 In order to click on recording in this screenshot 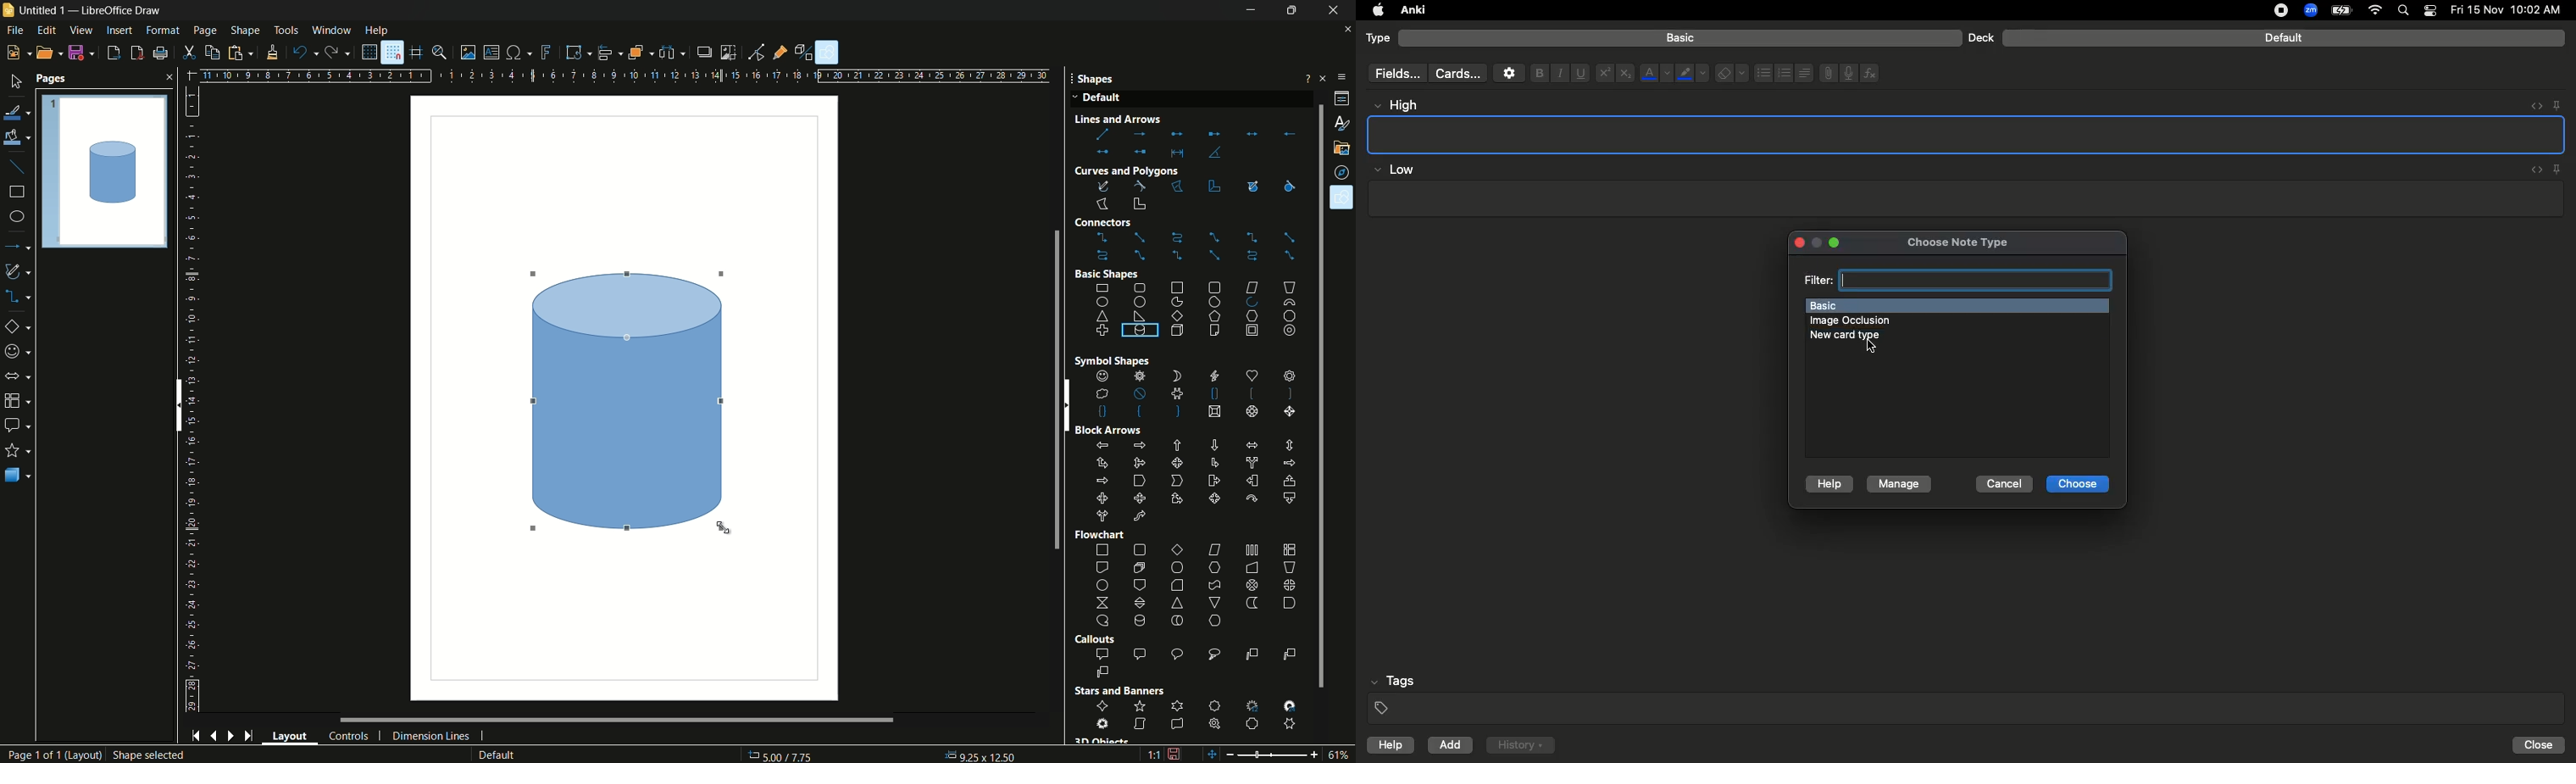, I will do `click(2271, 10)`.